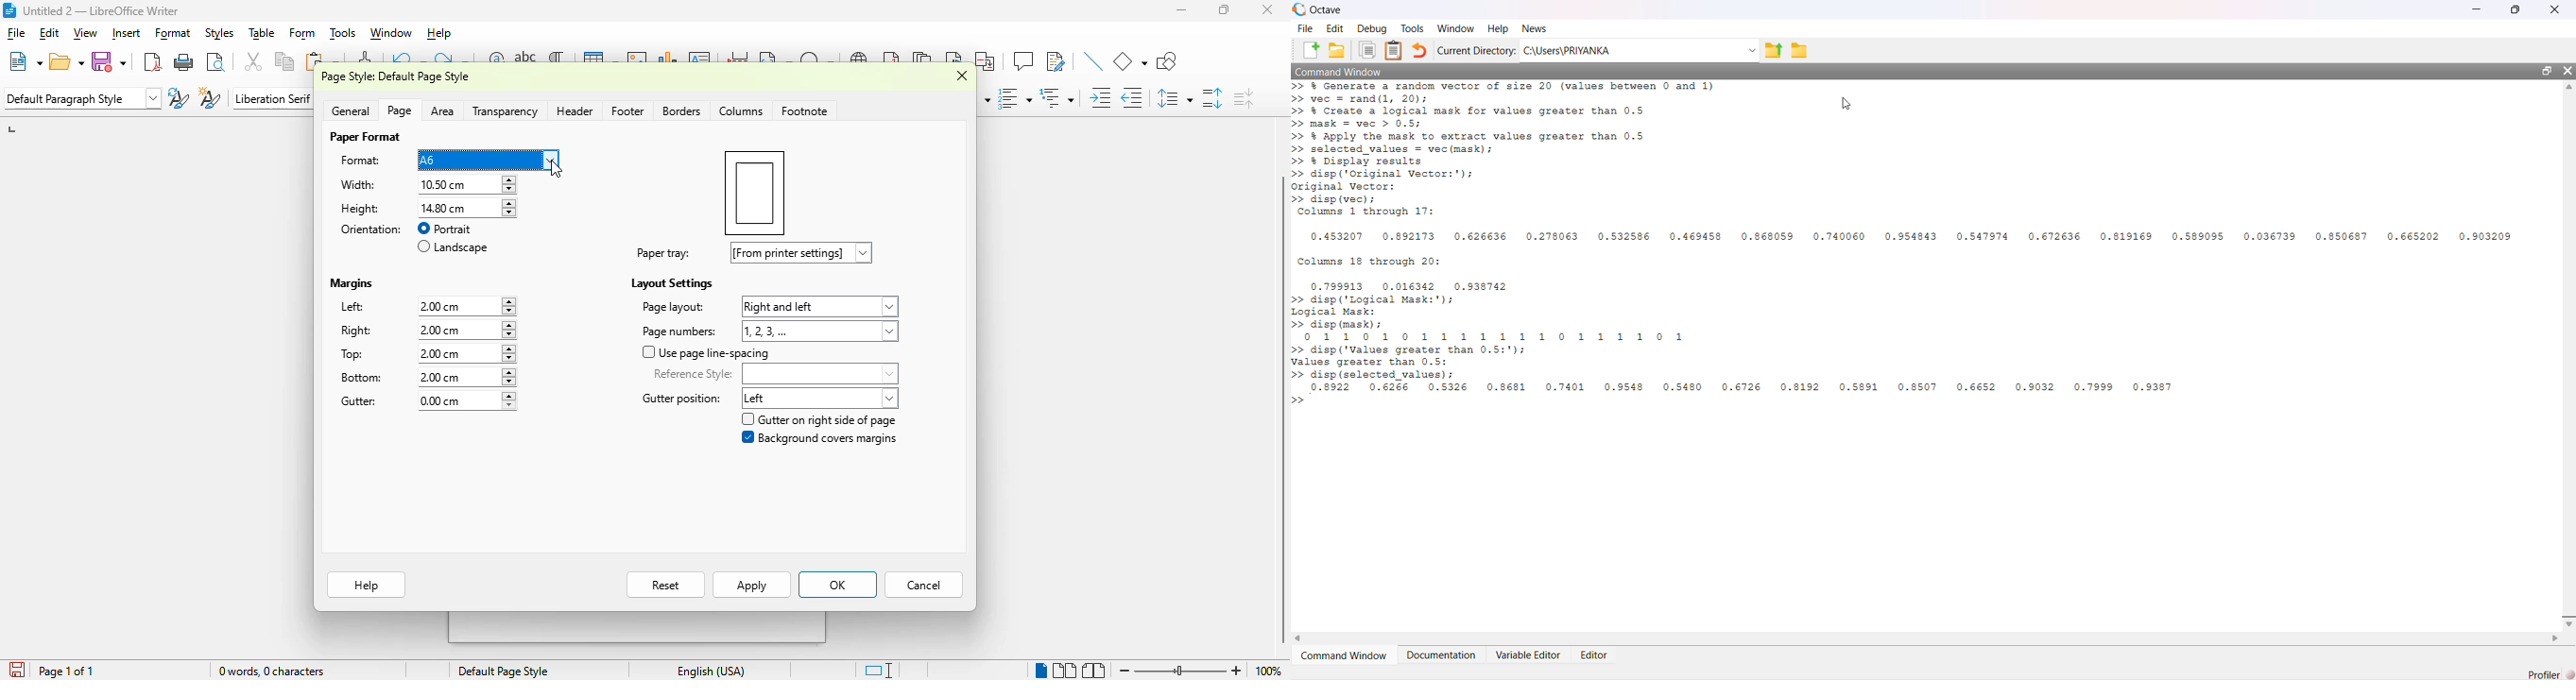 This screenshot has width=2576, height=700. What do you see at coordinates (352, 111) in the screenshot?
I see `general` at bounding box center [352, 111].